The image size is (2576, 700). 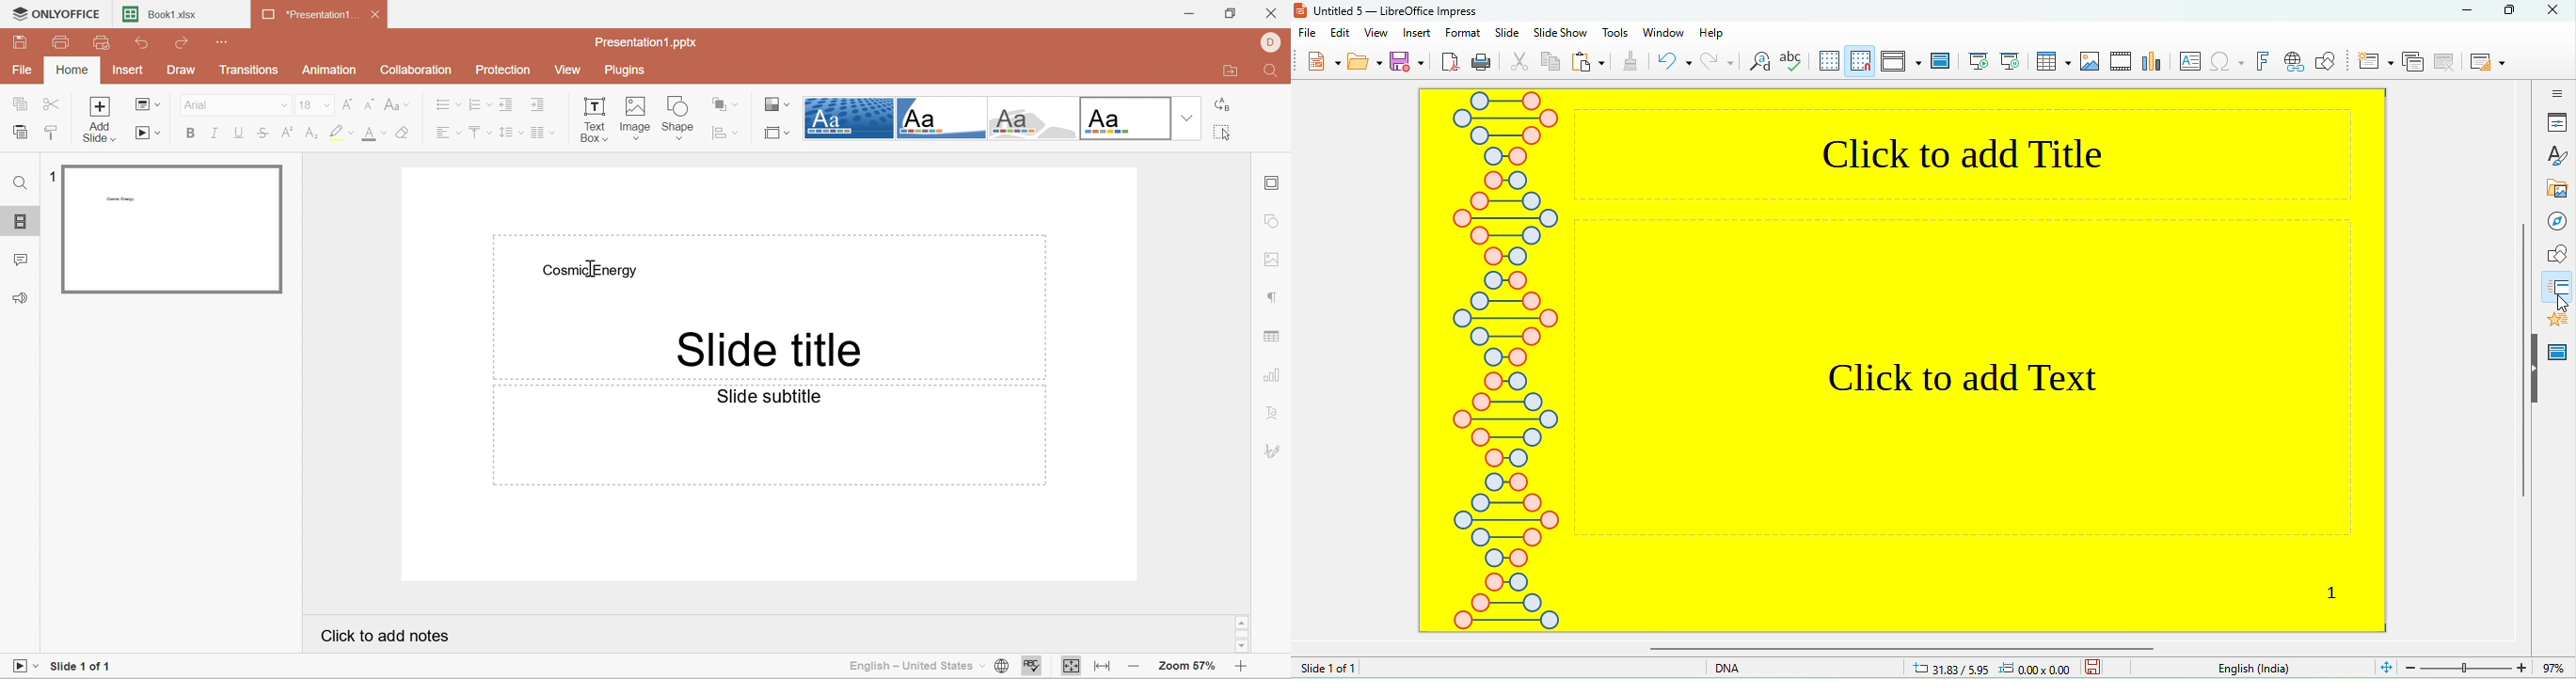 What do you see at coordinates (167, 17) in the screenshot?
I see `Book1.xlsx` at bounding box center [167, 17].